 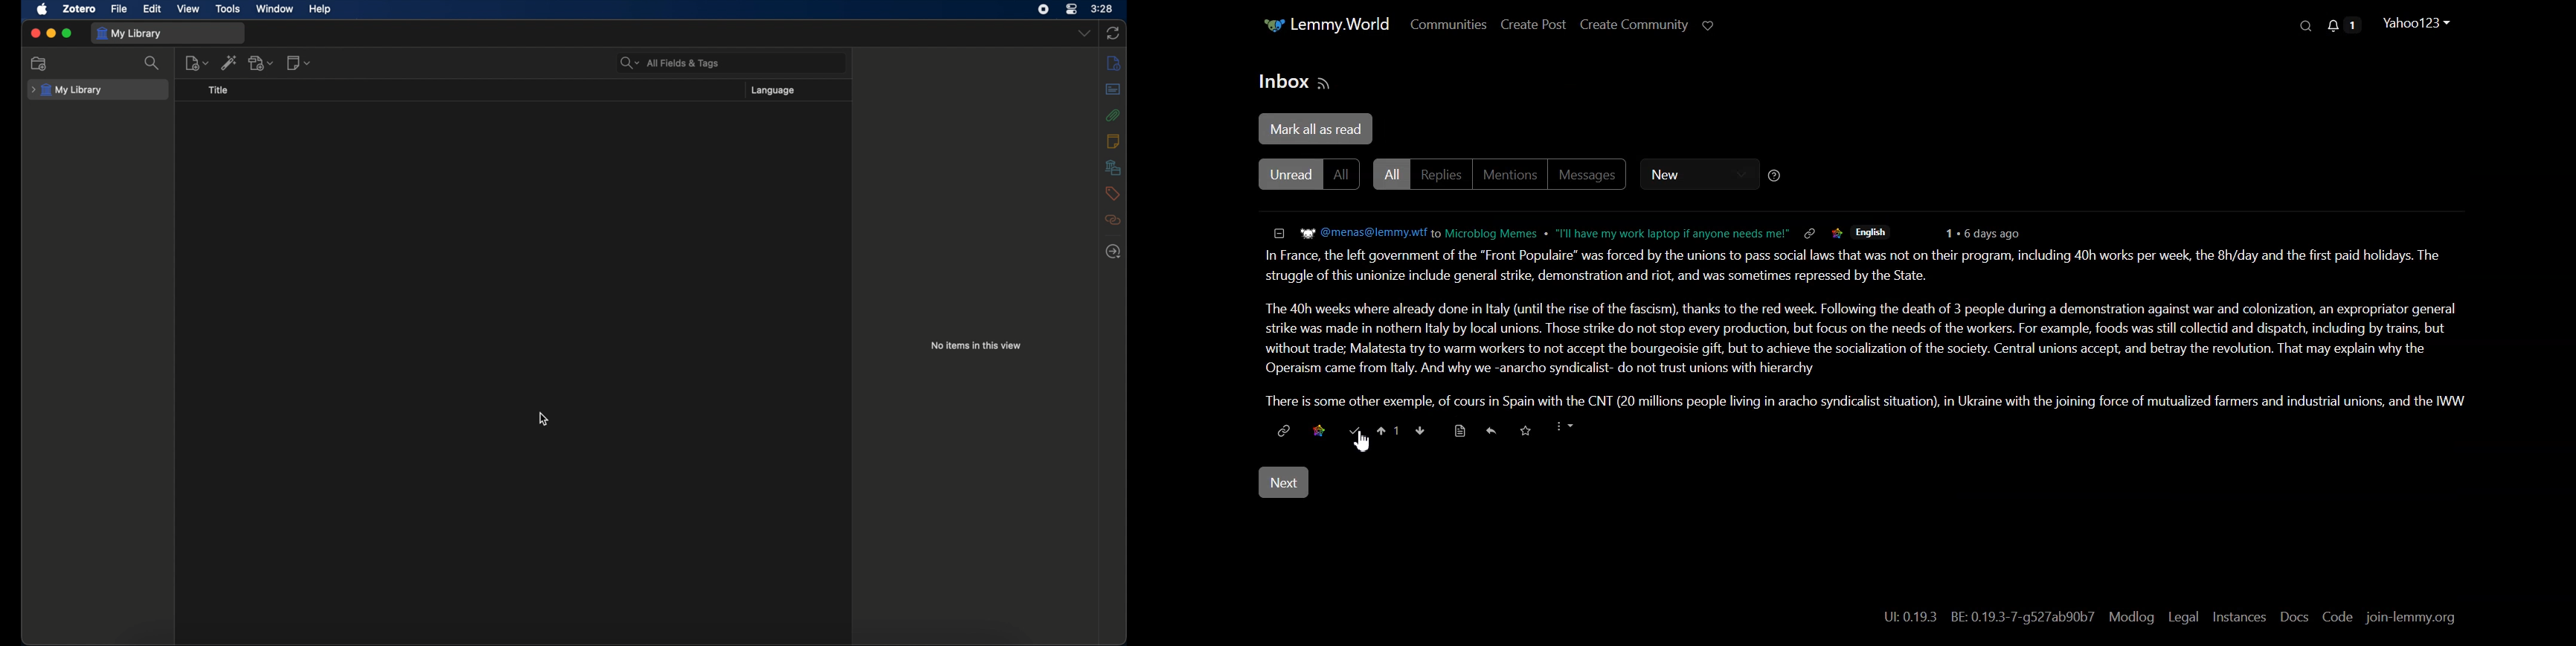 What do you see at coordinates (1700, 25) in the screenshot?
I see `Support Limmy` at bounding box center [1700, 25].